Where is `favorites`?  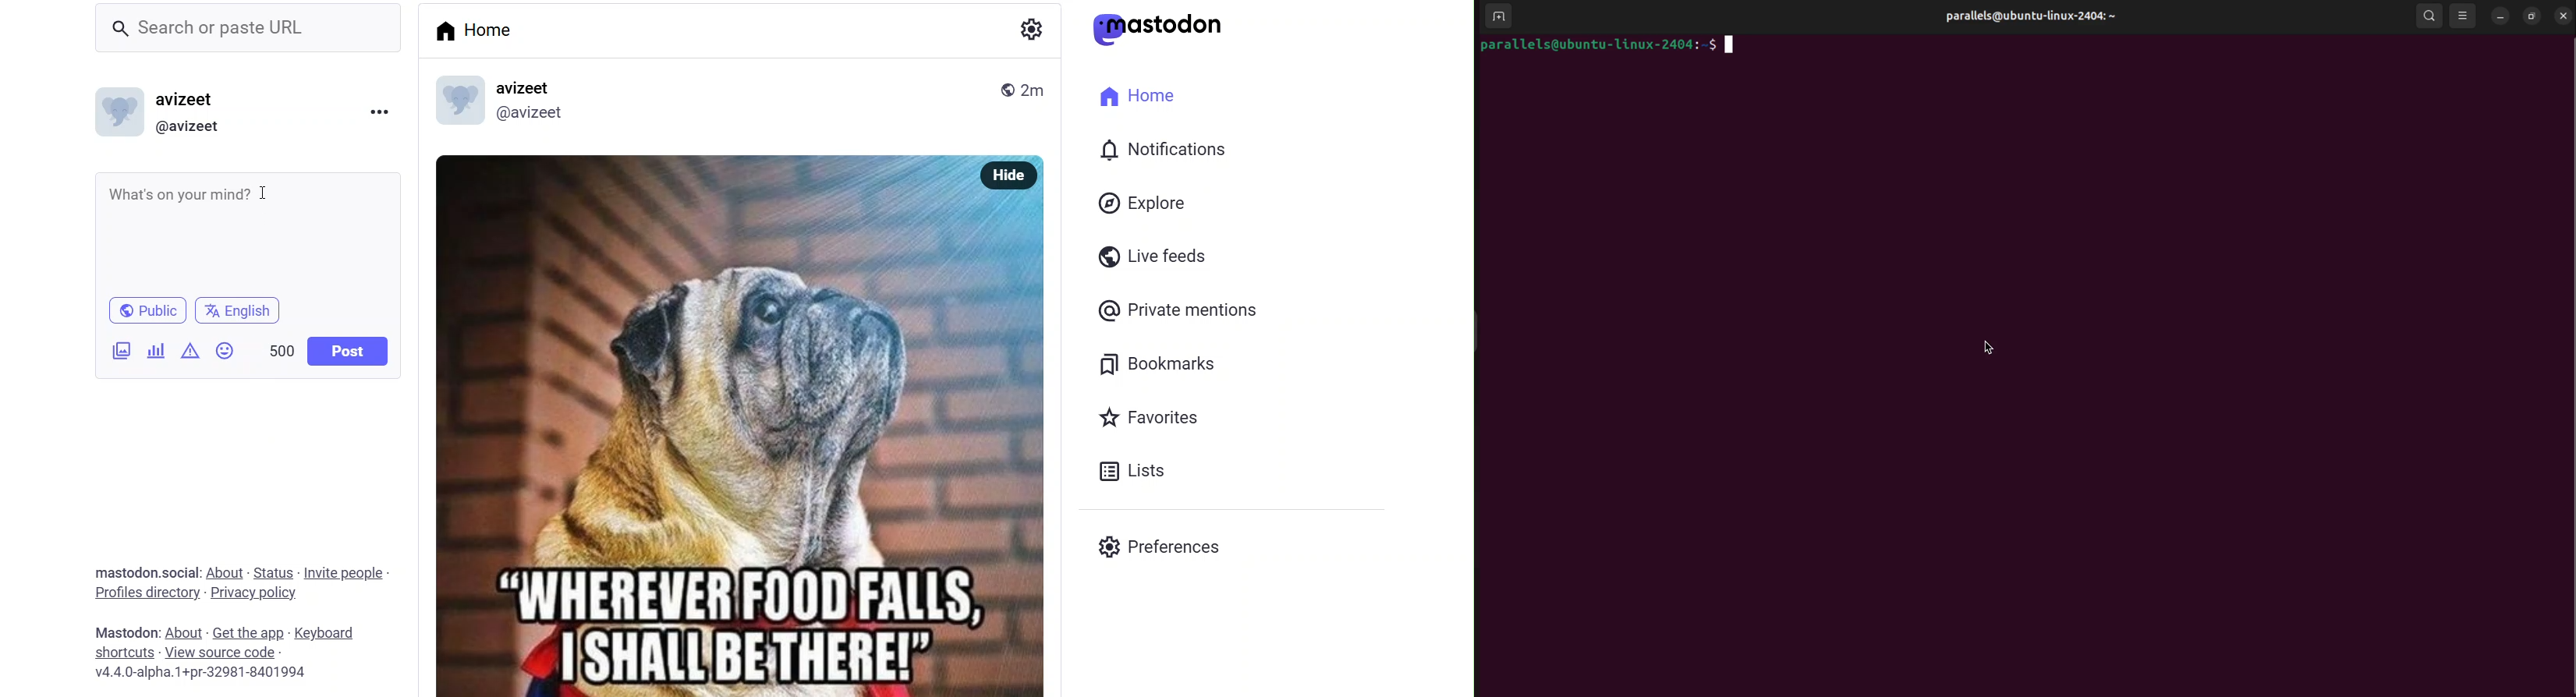 favorites is located at coordinates (1157, 416).